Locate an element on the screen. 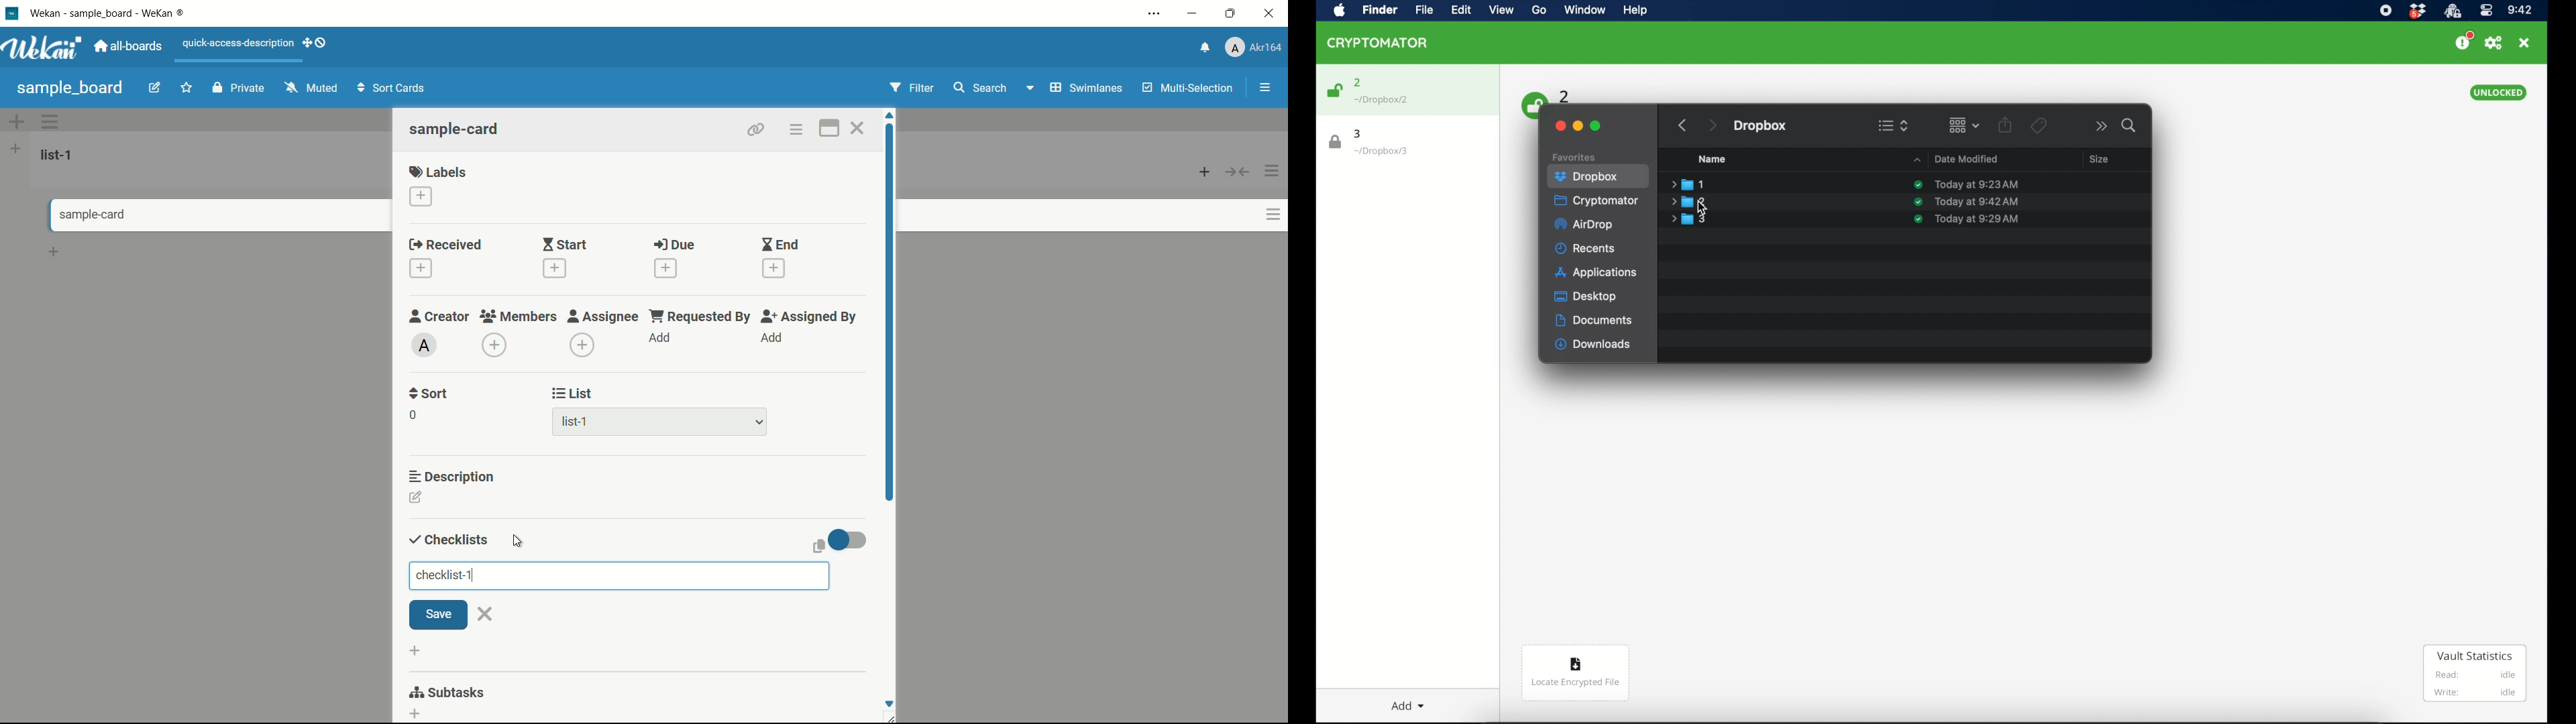  checklist-1 is located at coordinates (449, 575).